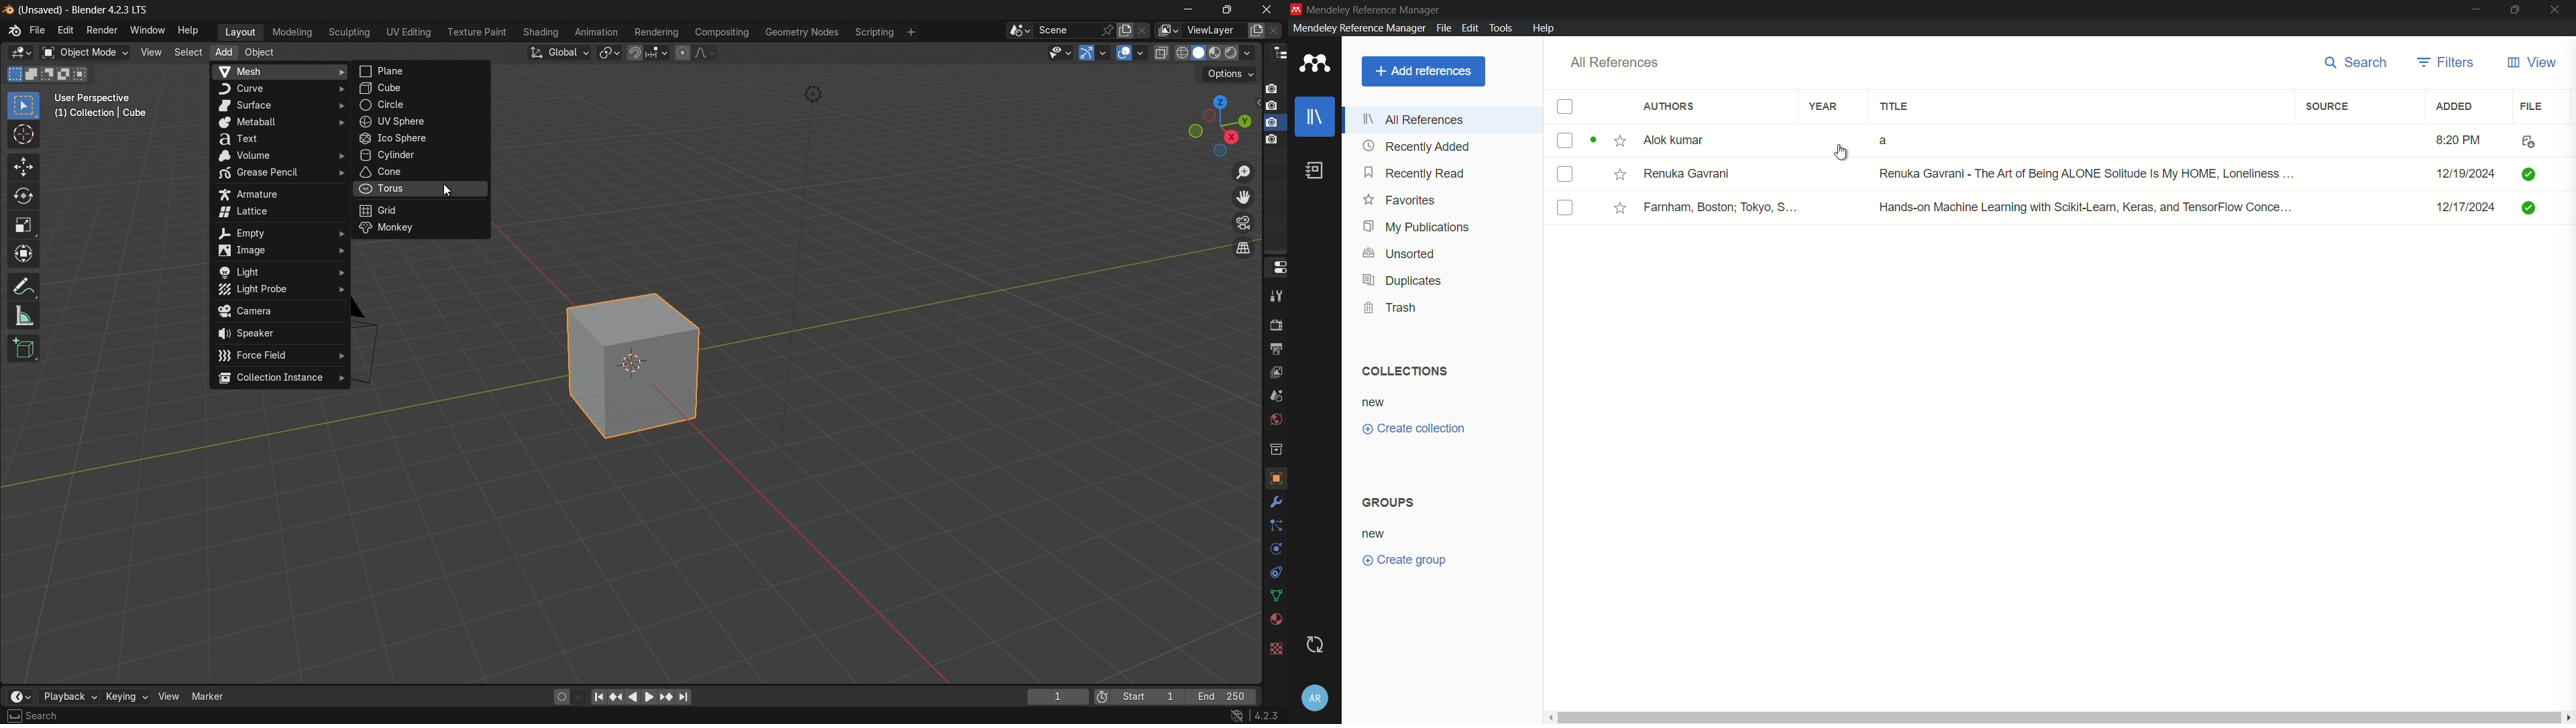  What do you see at coordinates (2532, 107) in the screenshot?
I see `file` at bounding box center [2532, 107].